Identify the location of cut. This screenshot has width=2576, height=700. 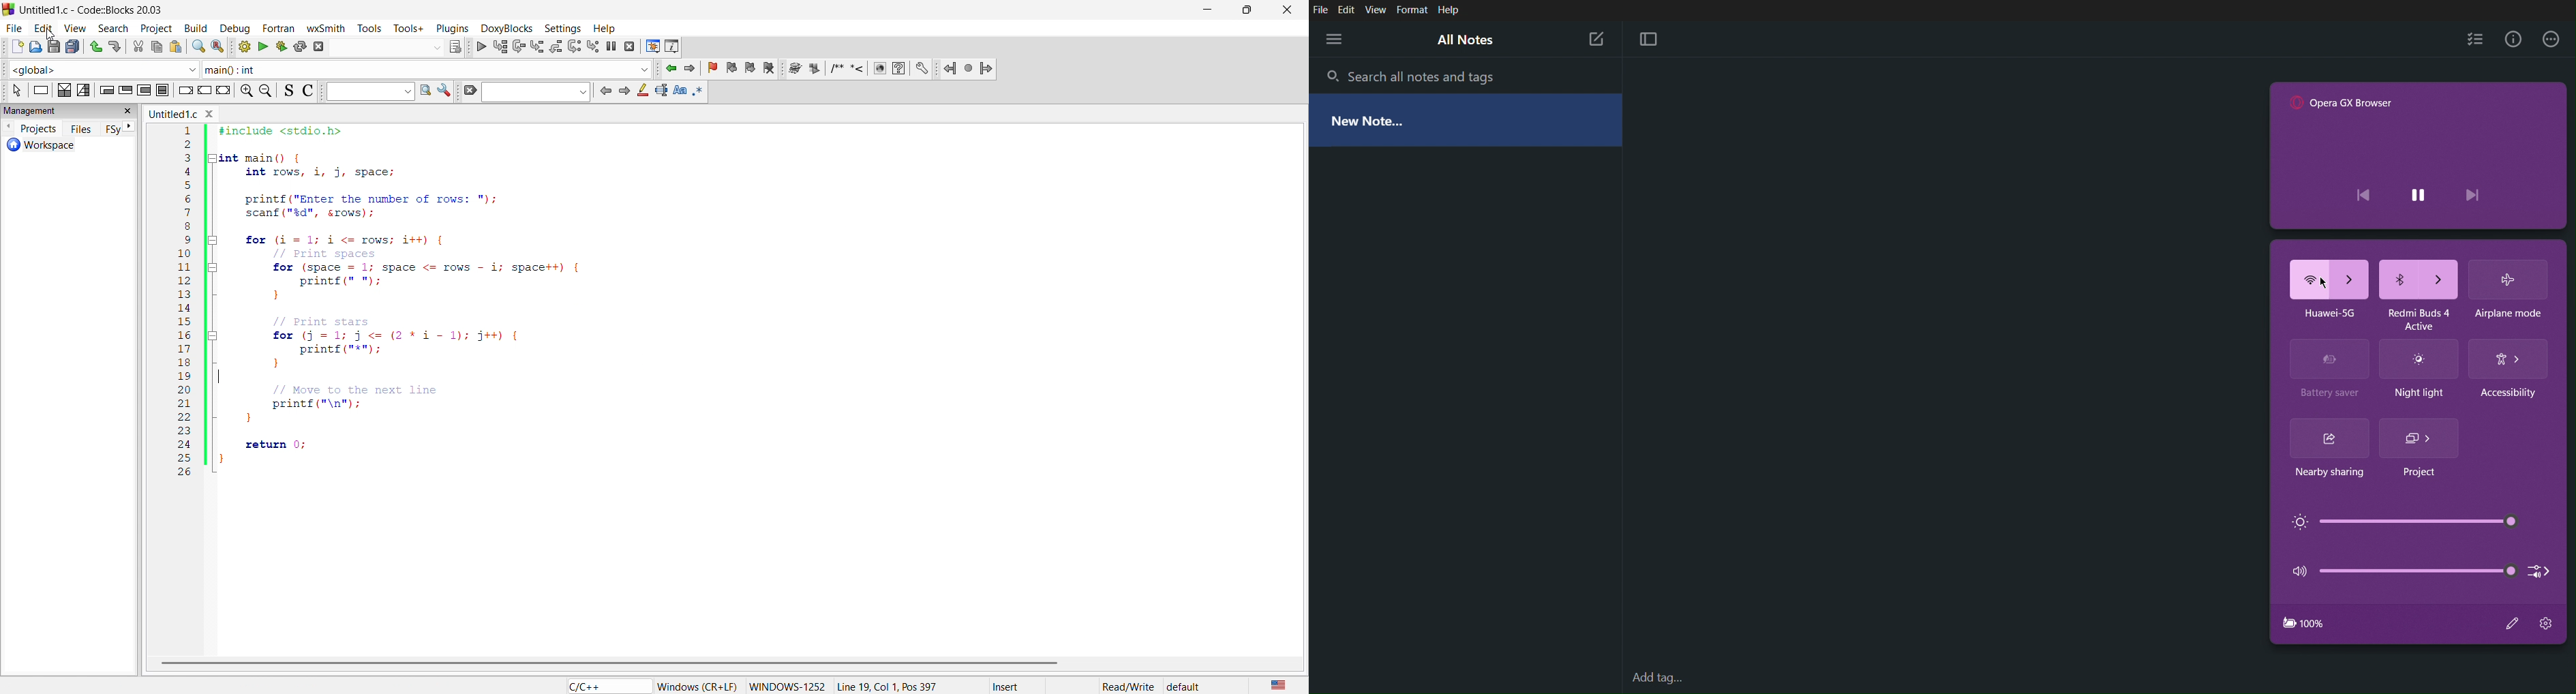
(138, 47).